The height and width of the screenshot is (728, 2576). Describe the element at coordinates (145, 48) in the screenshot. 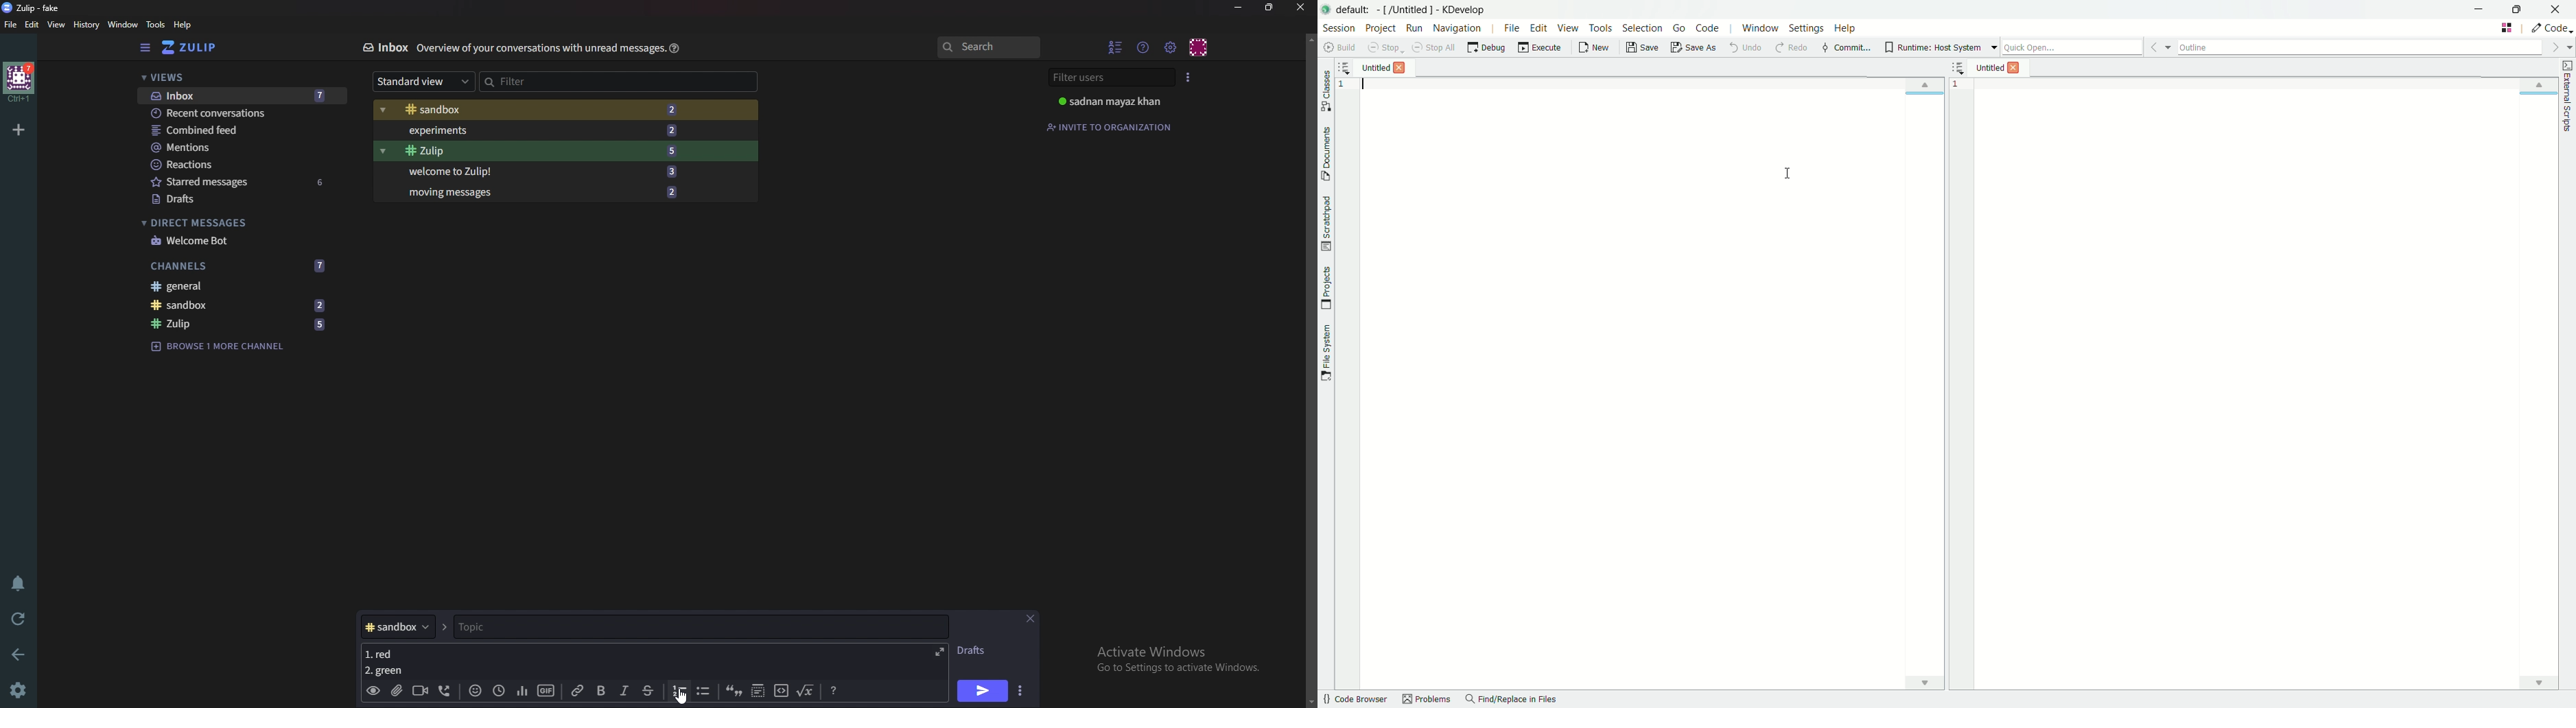

I see `Hide sidebar` at that location.